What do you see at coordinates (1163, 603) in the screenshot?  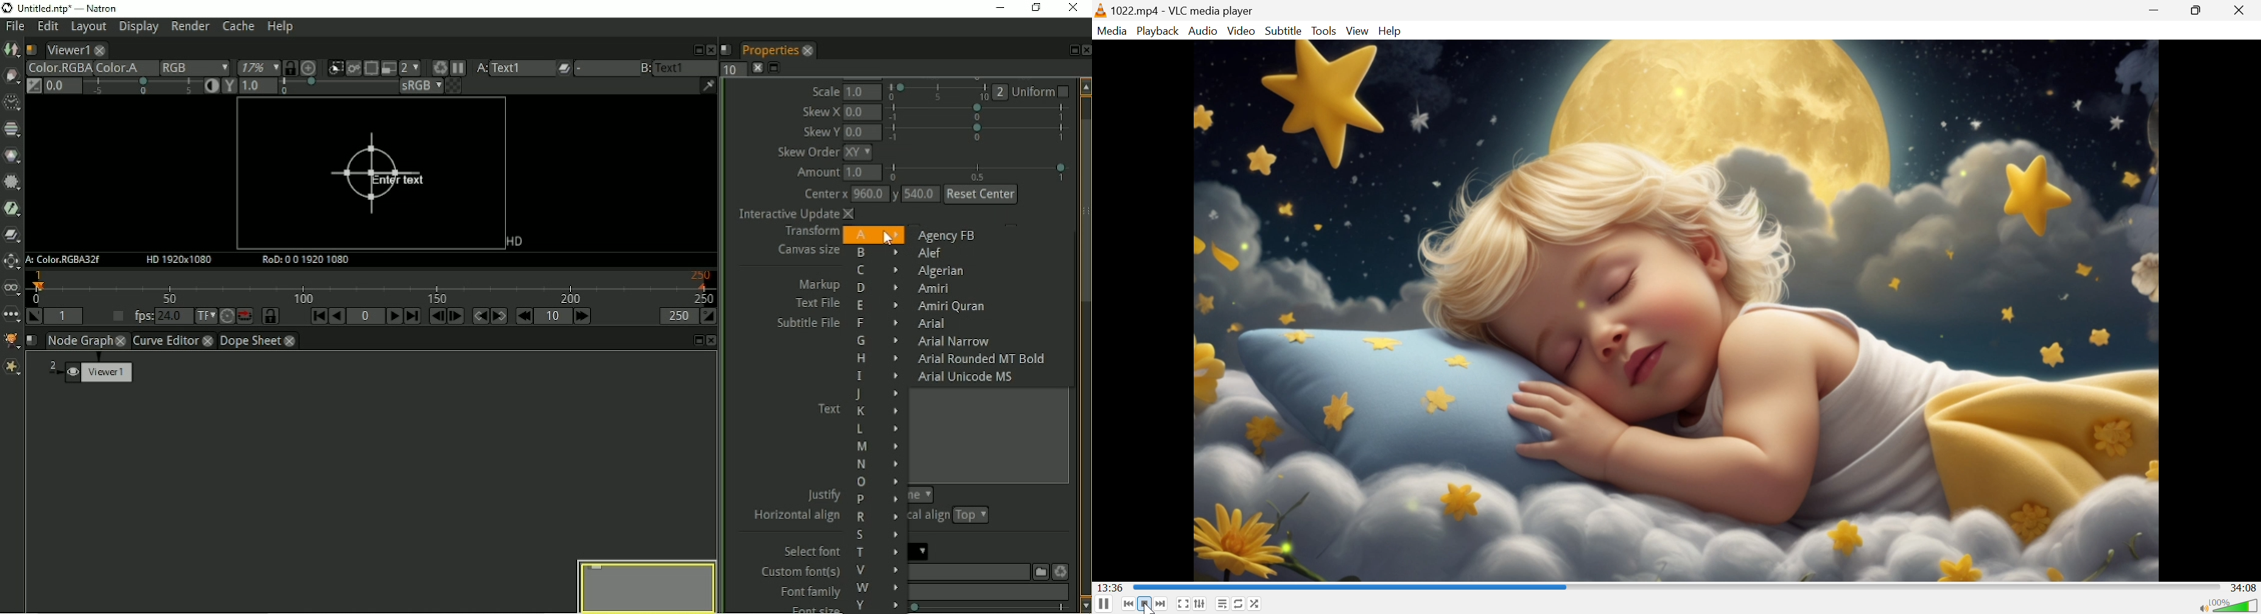 I see `Next media in the playlist, skip forward when held` at bounding box center [1163, 603].